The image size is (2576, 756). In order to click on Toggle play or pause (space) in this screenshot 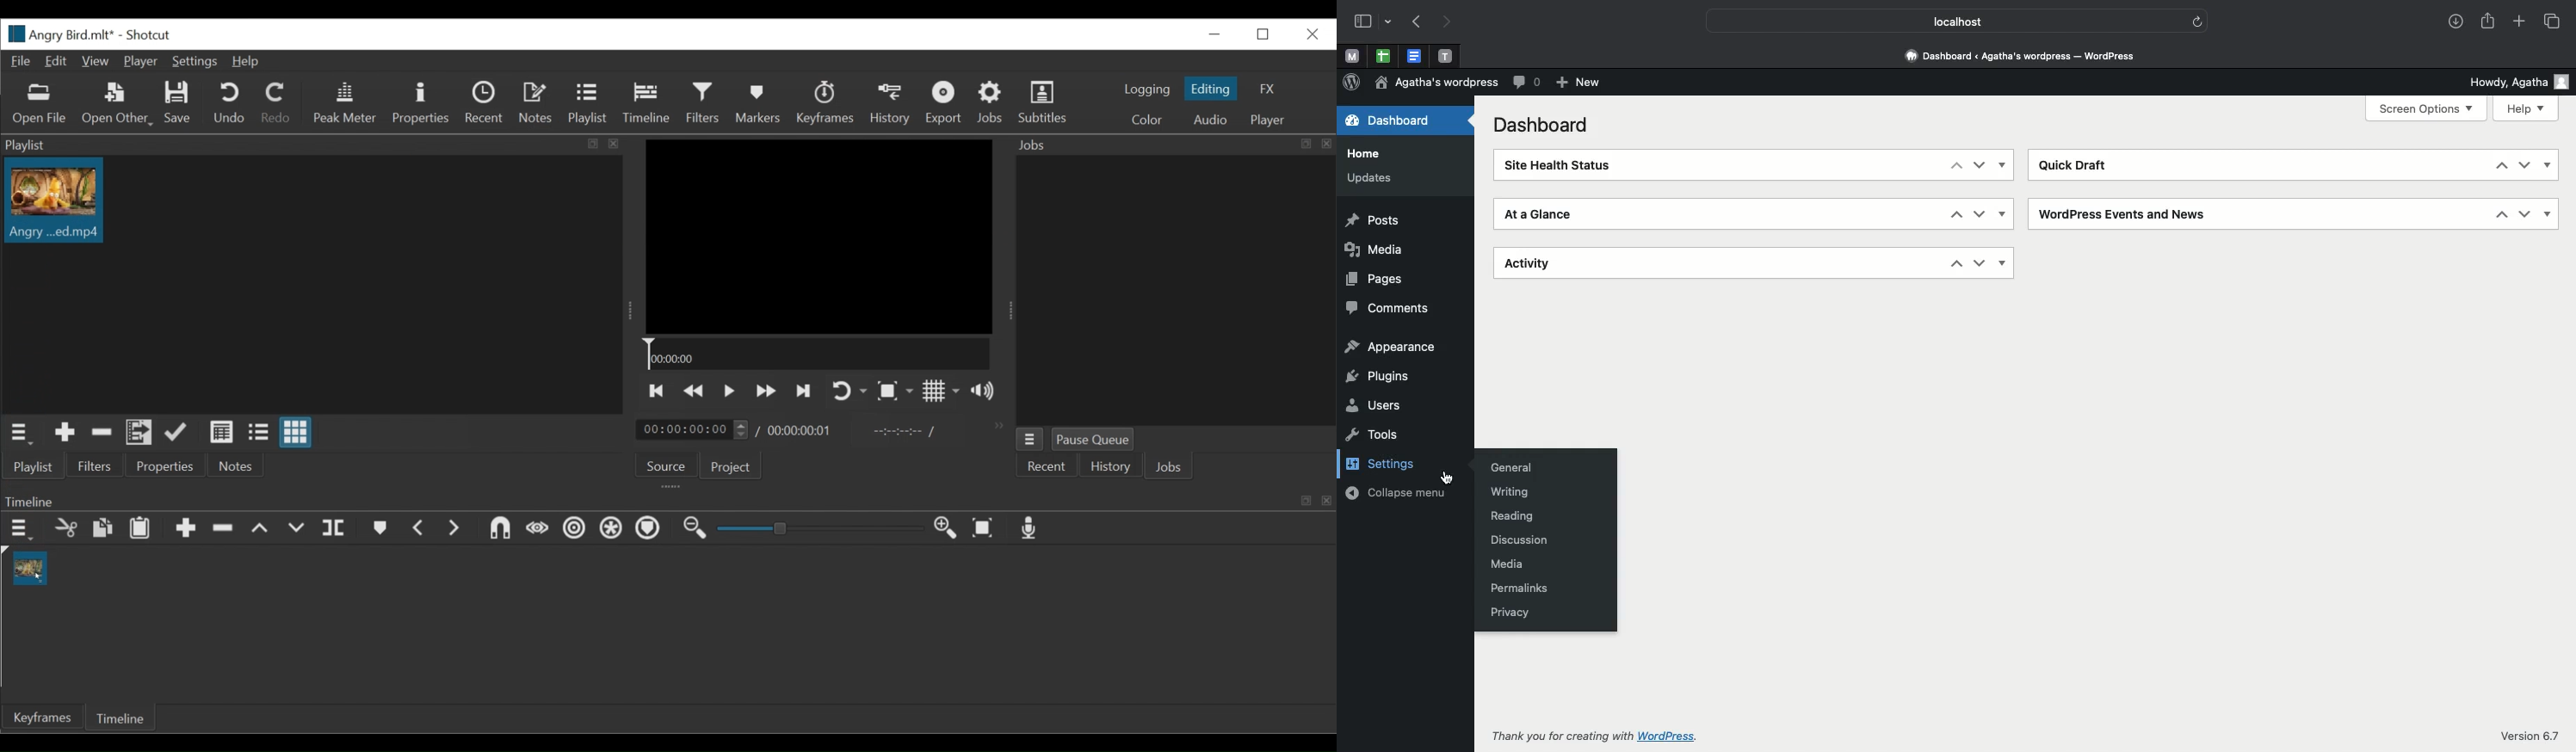, I will do `click(729, 391)`.